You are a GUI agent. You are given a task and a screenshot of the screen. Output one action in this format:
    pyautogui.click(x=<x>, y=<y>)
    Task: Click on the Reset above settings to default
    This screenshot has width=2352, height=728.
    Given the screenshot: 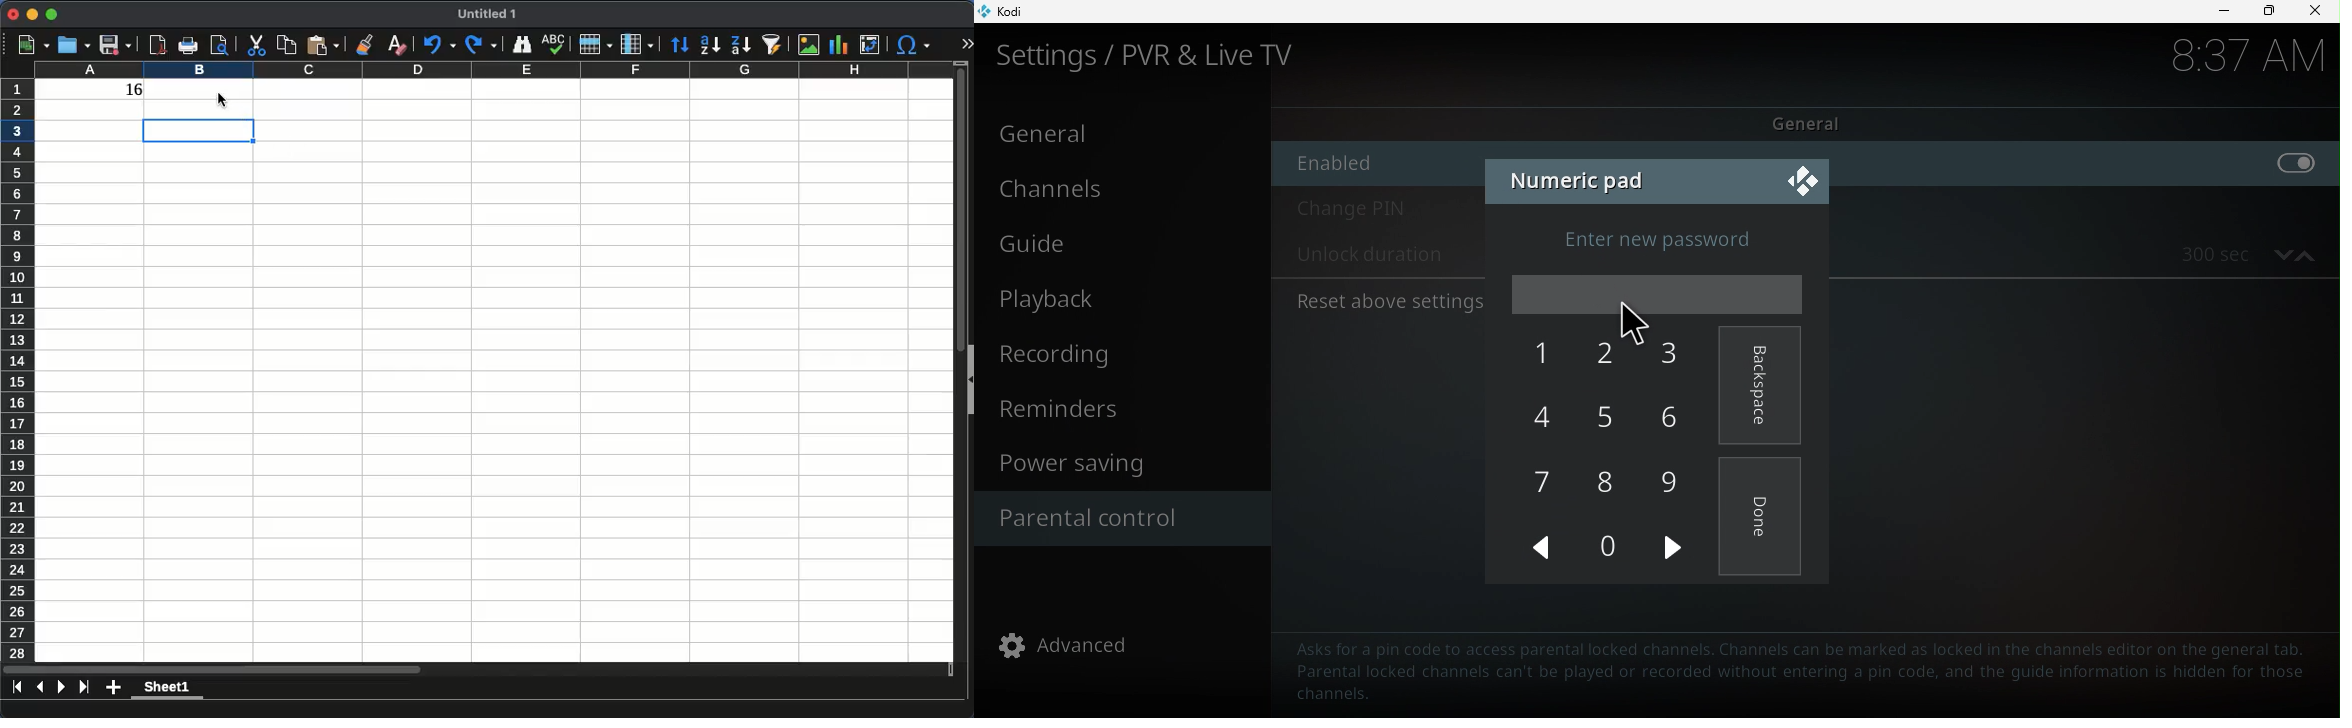 What is the action you would take?
    pyautogui.click(x=1388, y=302)
    